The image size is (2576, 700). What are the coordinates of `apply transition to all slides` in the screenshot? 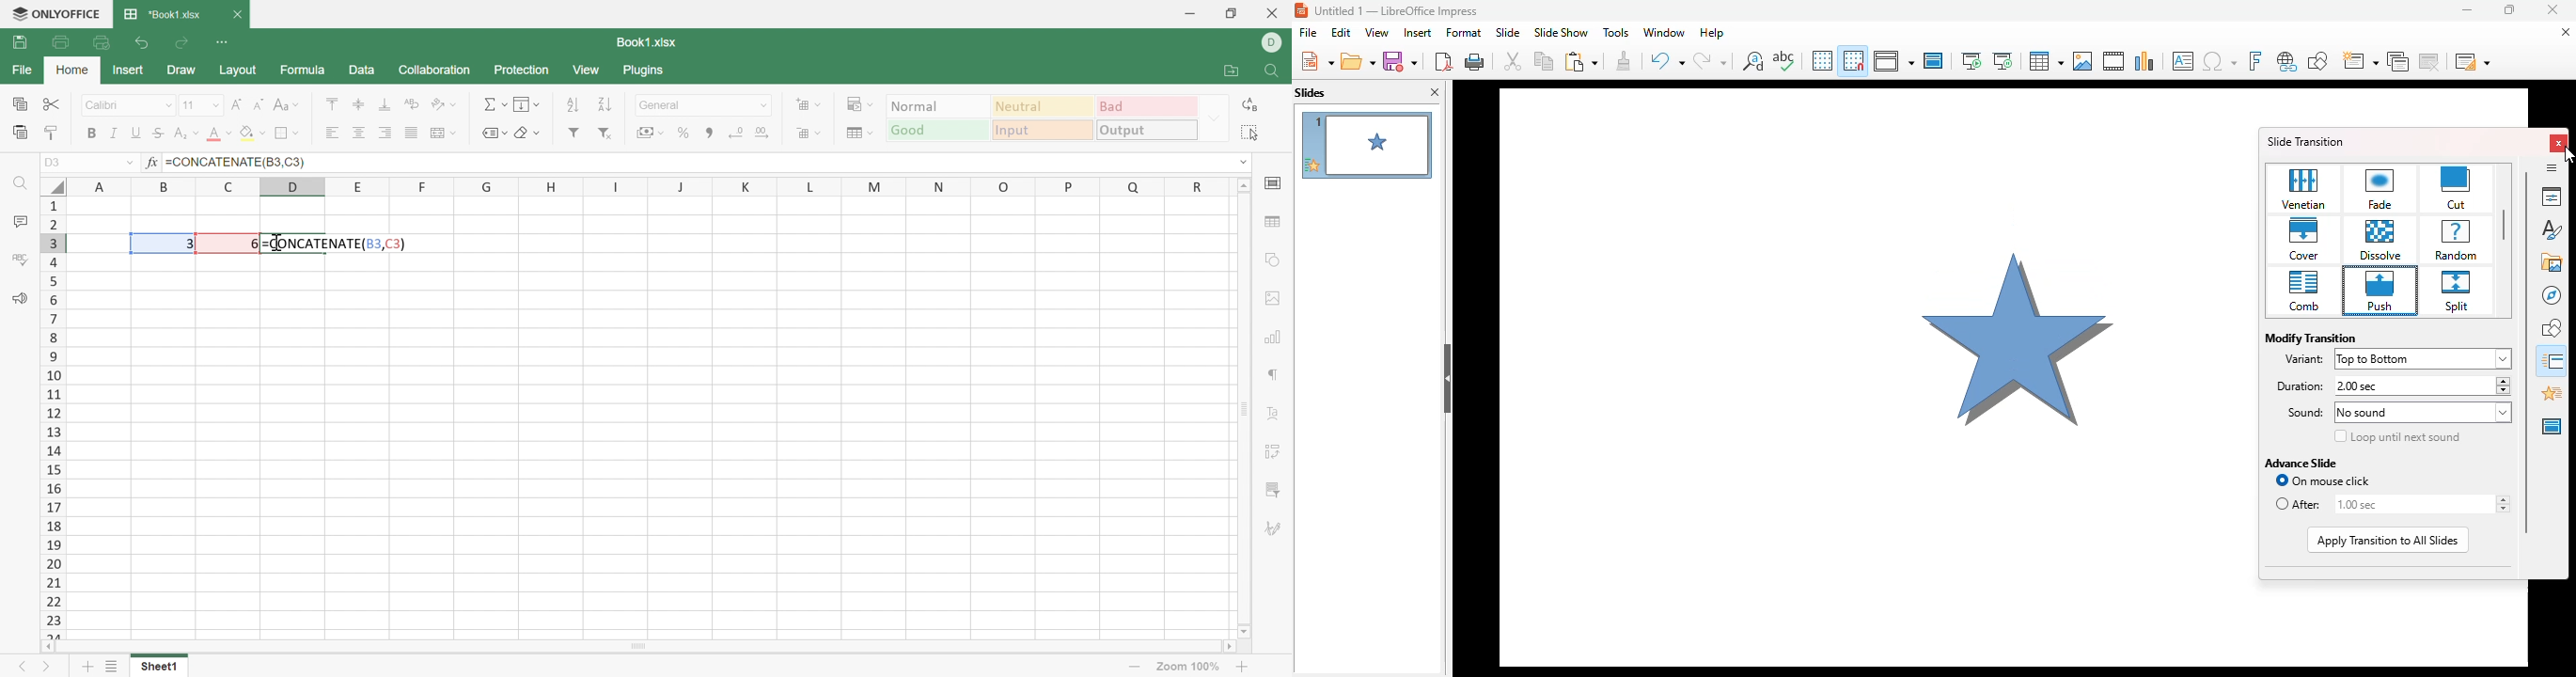 It's located at (2388, 541).